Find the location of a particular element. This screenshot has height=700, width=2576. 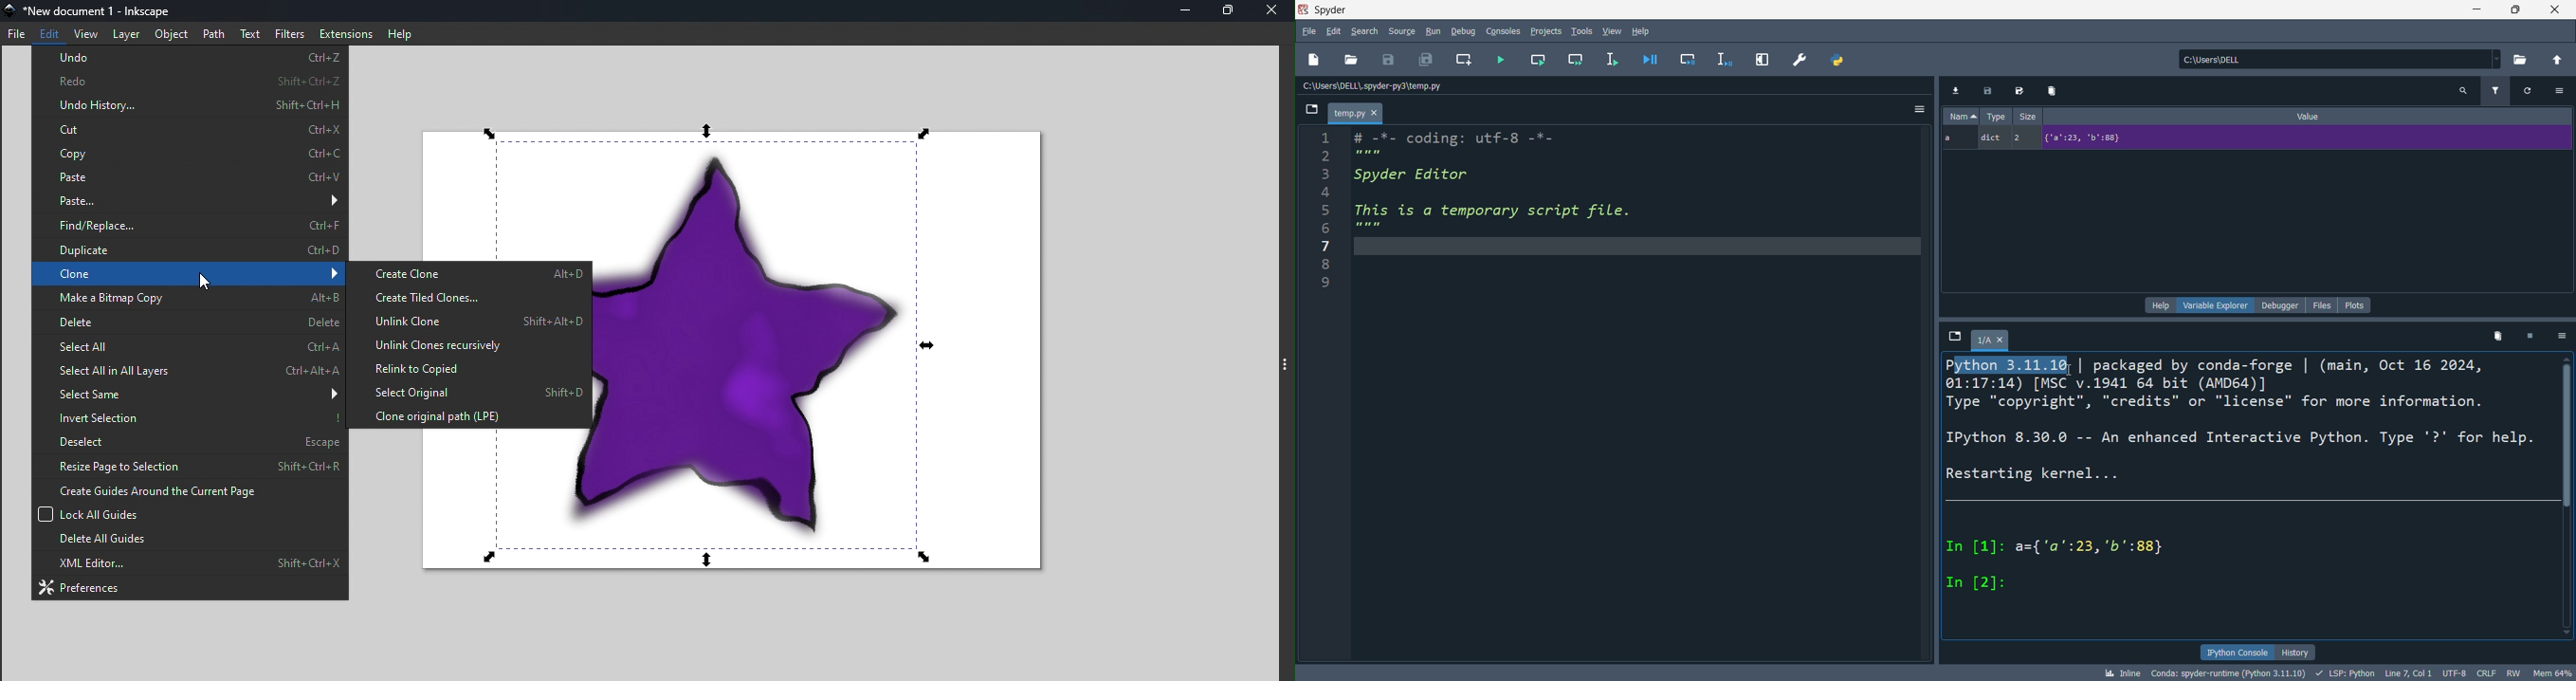

debug line is located at coordinates (1730, 60).